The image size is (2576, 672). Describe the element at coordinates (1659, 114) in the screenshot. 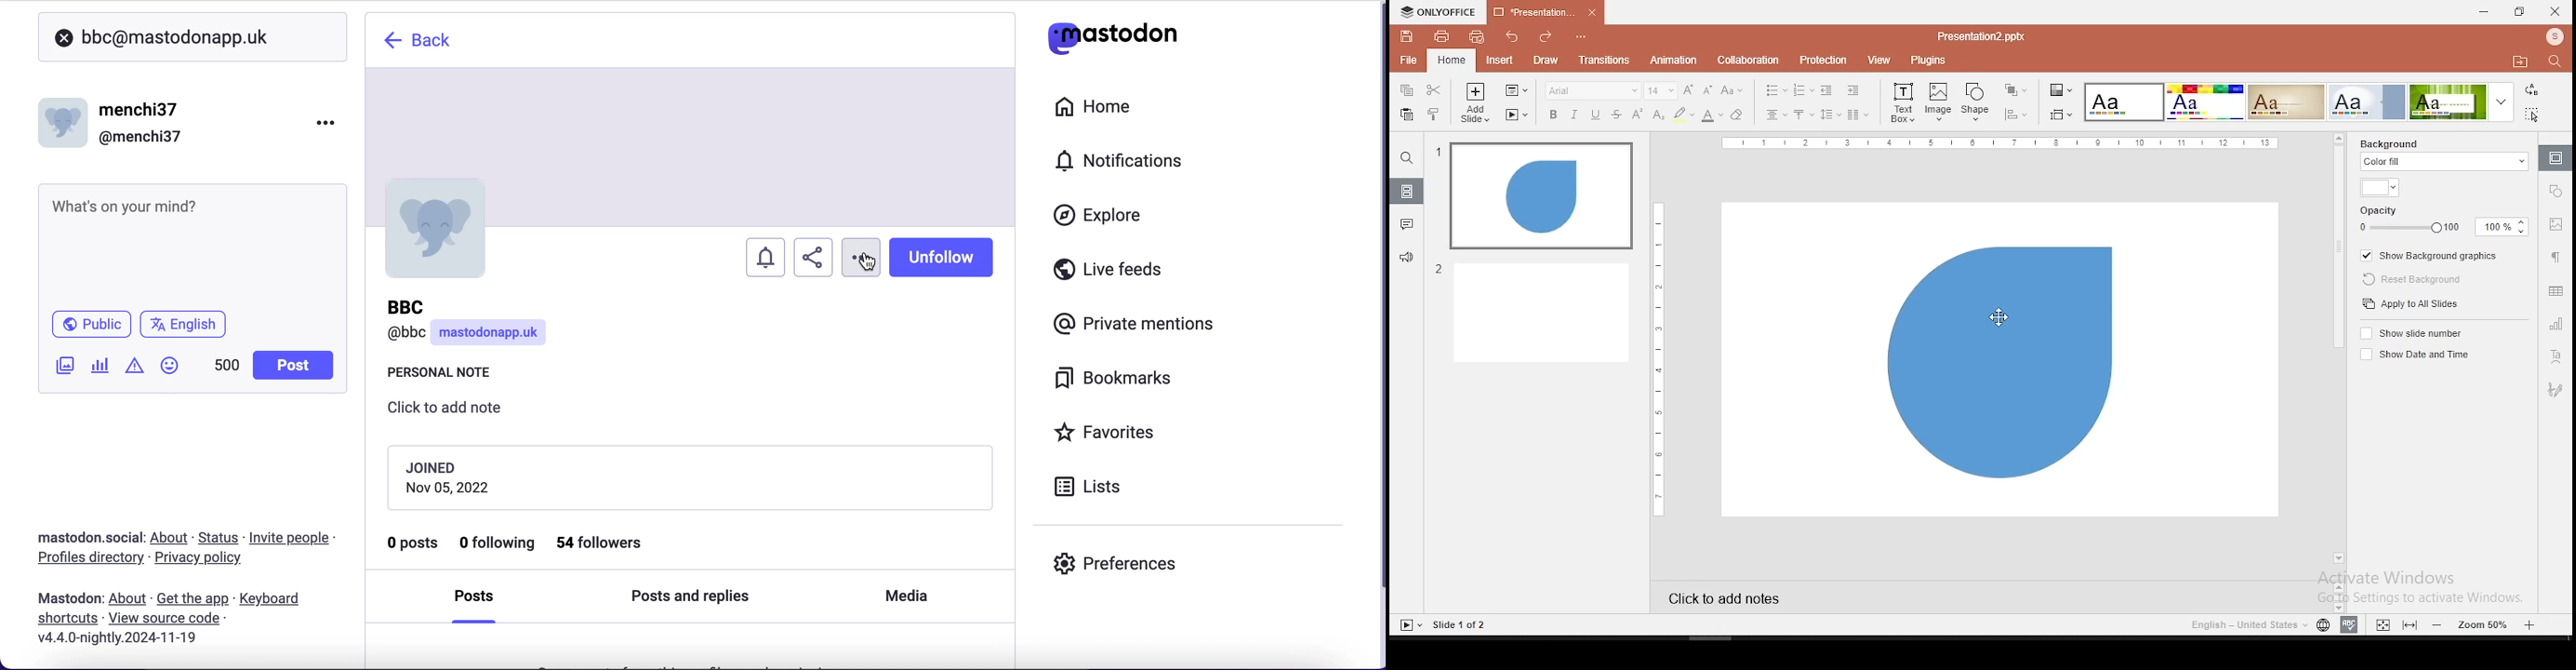

I see `subscript` at that location.